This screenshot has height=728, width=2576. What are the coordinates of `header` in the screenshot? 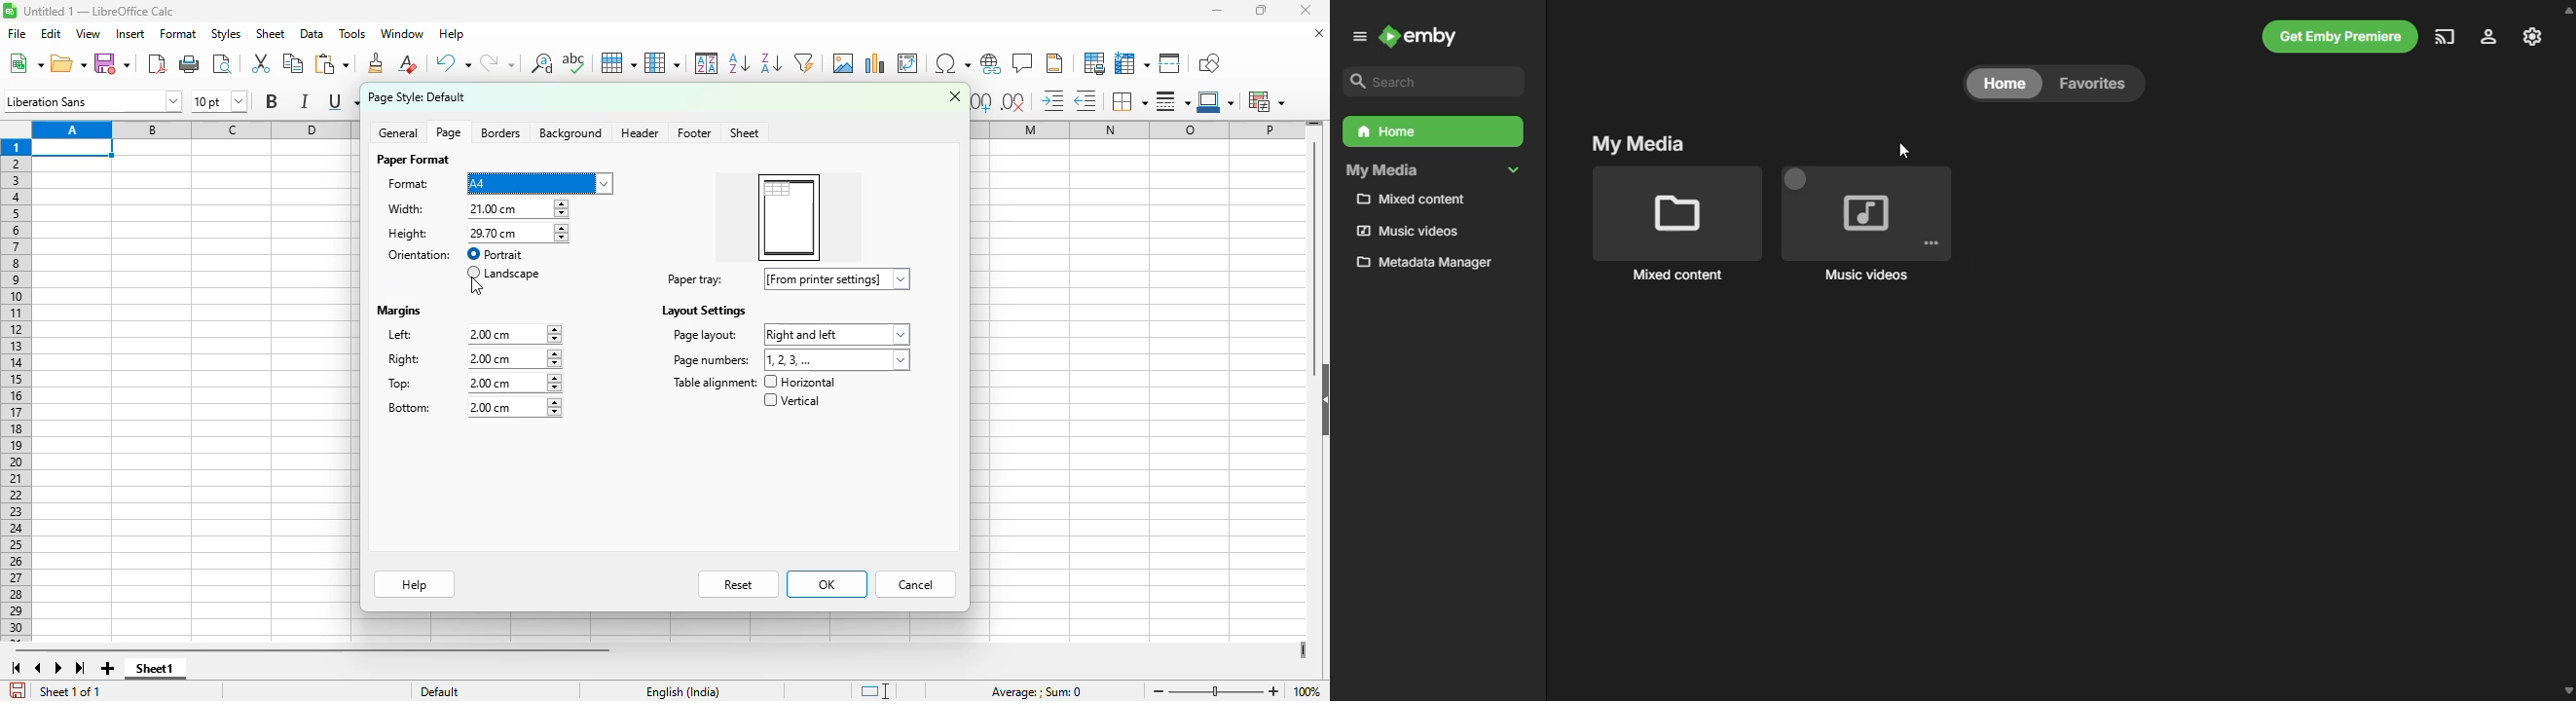 It's located at (640, 132).